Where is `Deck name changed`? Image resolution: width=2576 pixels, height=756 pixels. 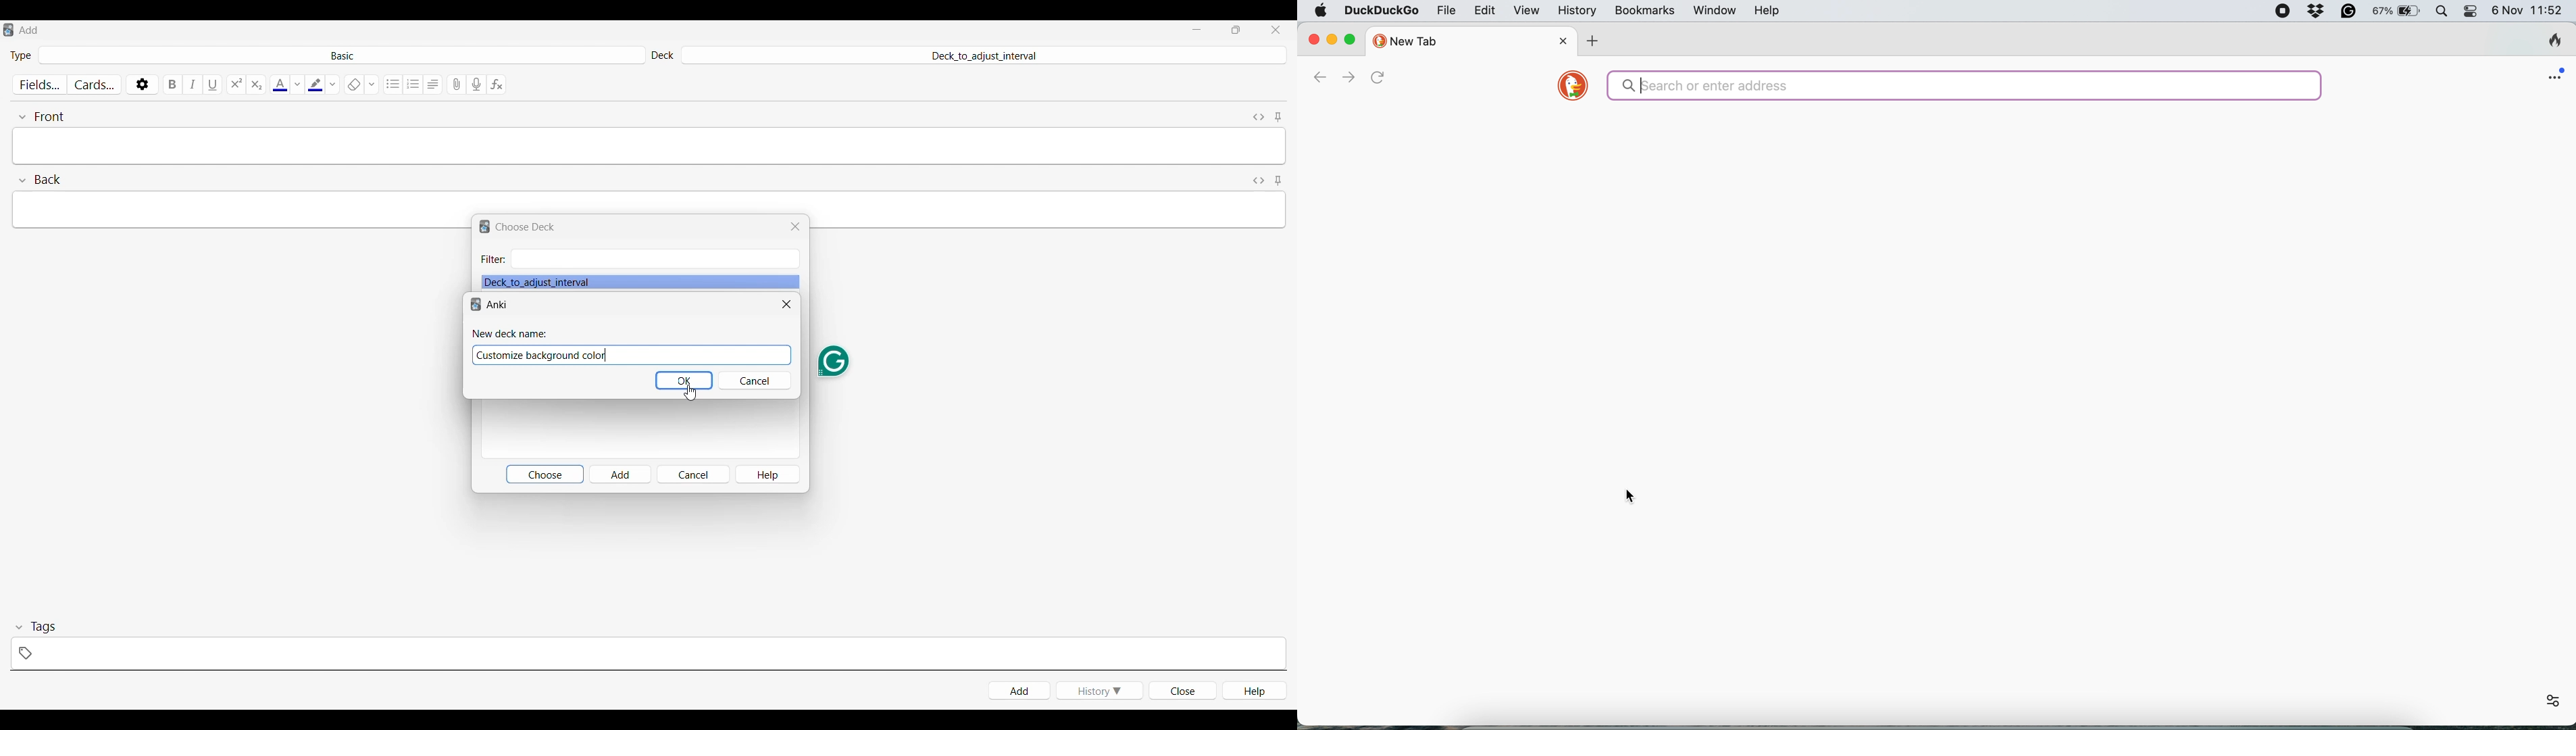
Deck name changed is located at coordinates (545, 355).